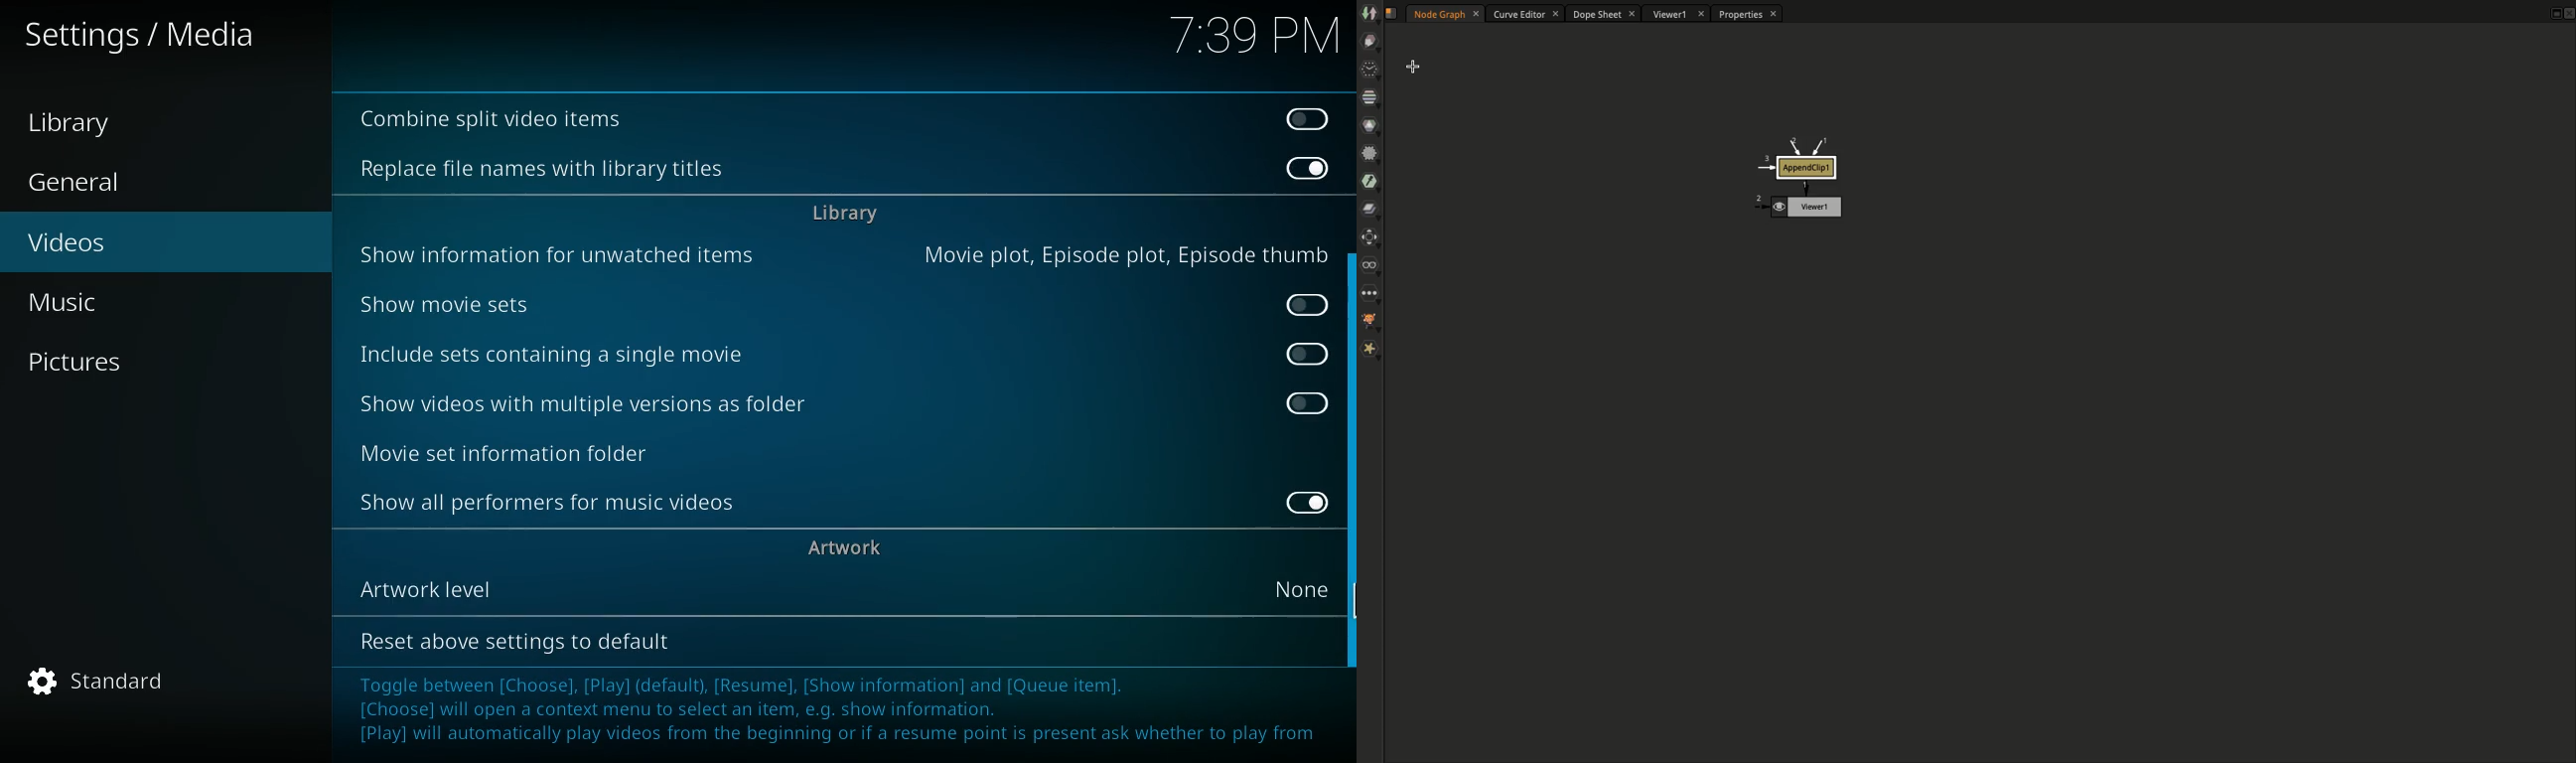  Describe the element at coordinates (565, 251) in the screenshot. I see `show information` at that location.